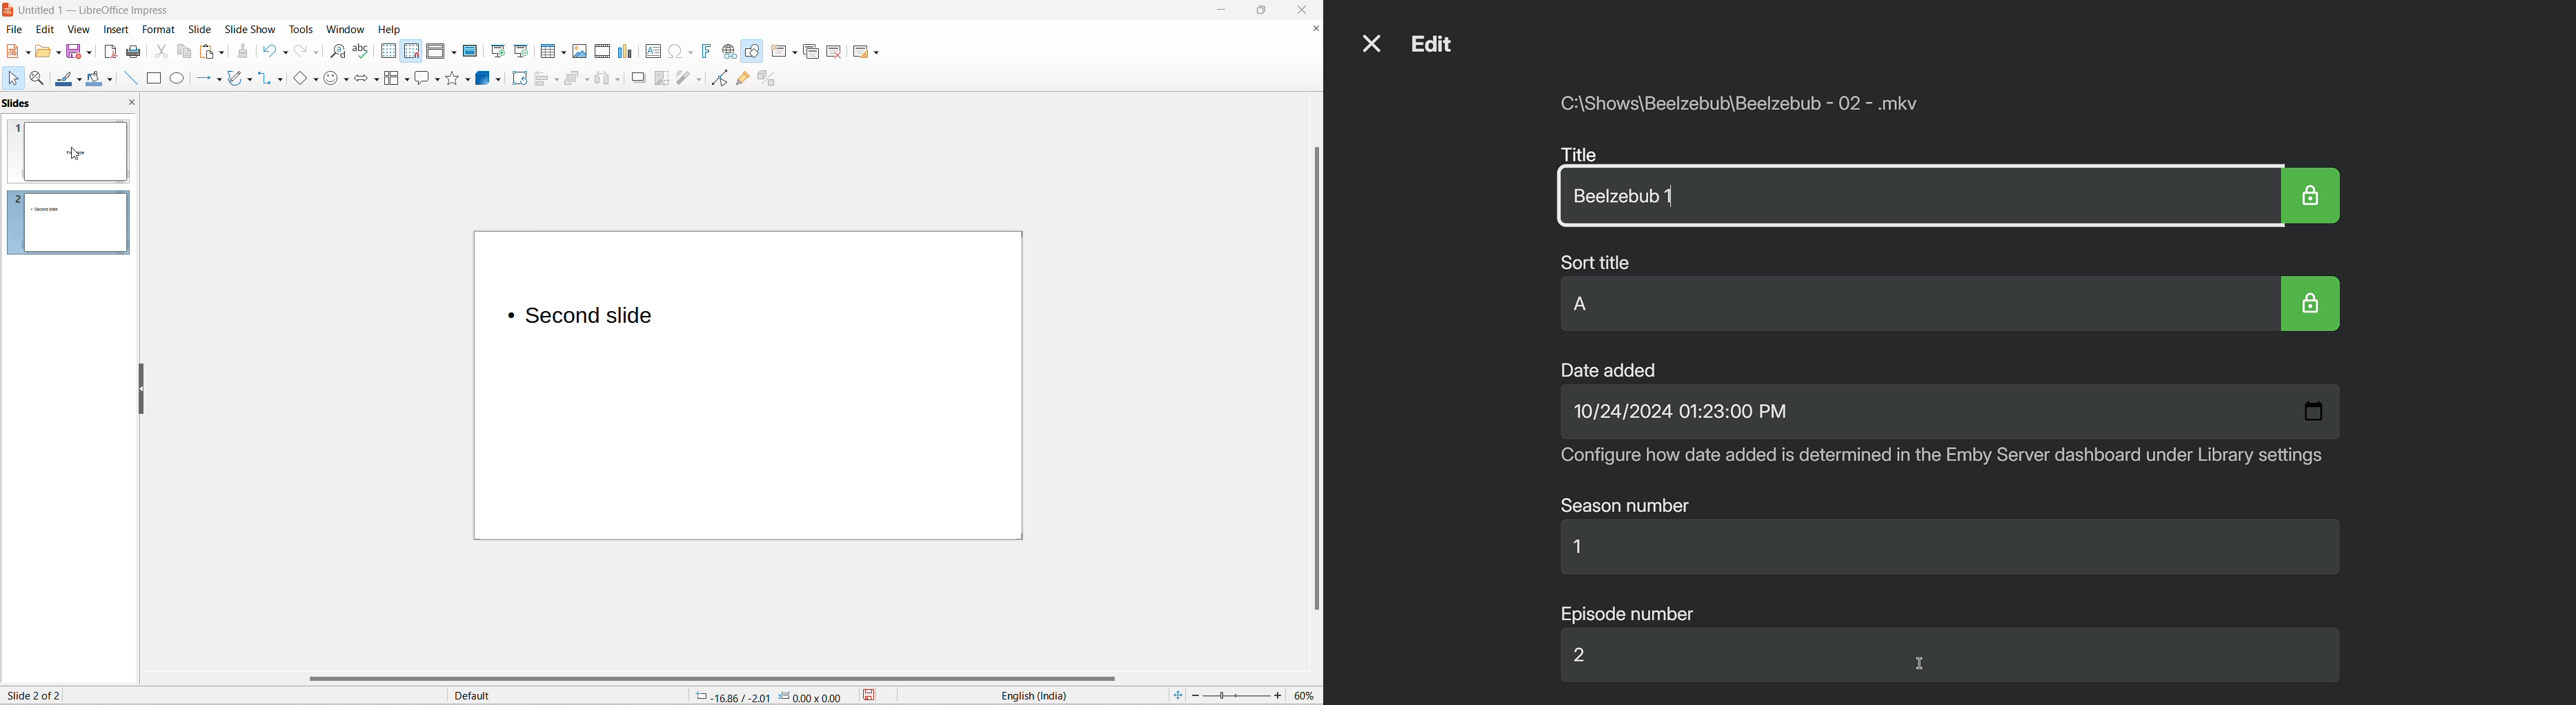 The height and width of the screenshot is (728, 2576). I want to click on cursor, so click(79, 153).